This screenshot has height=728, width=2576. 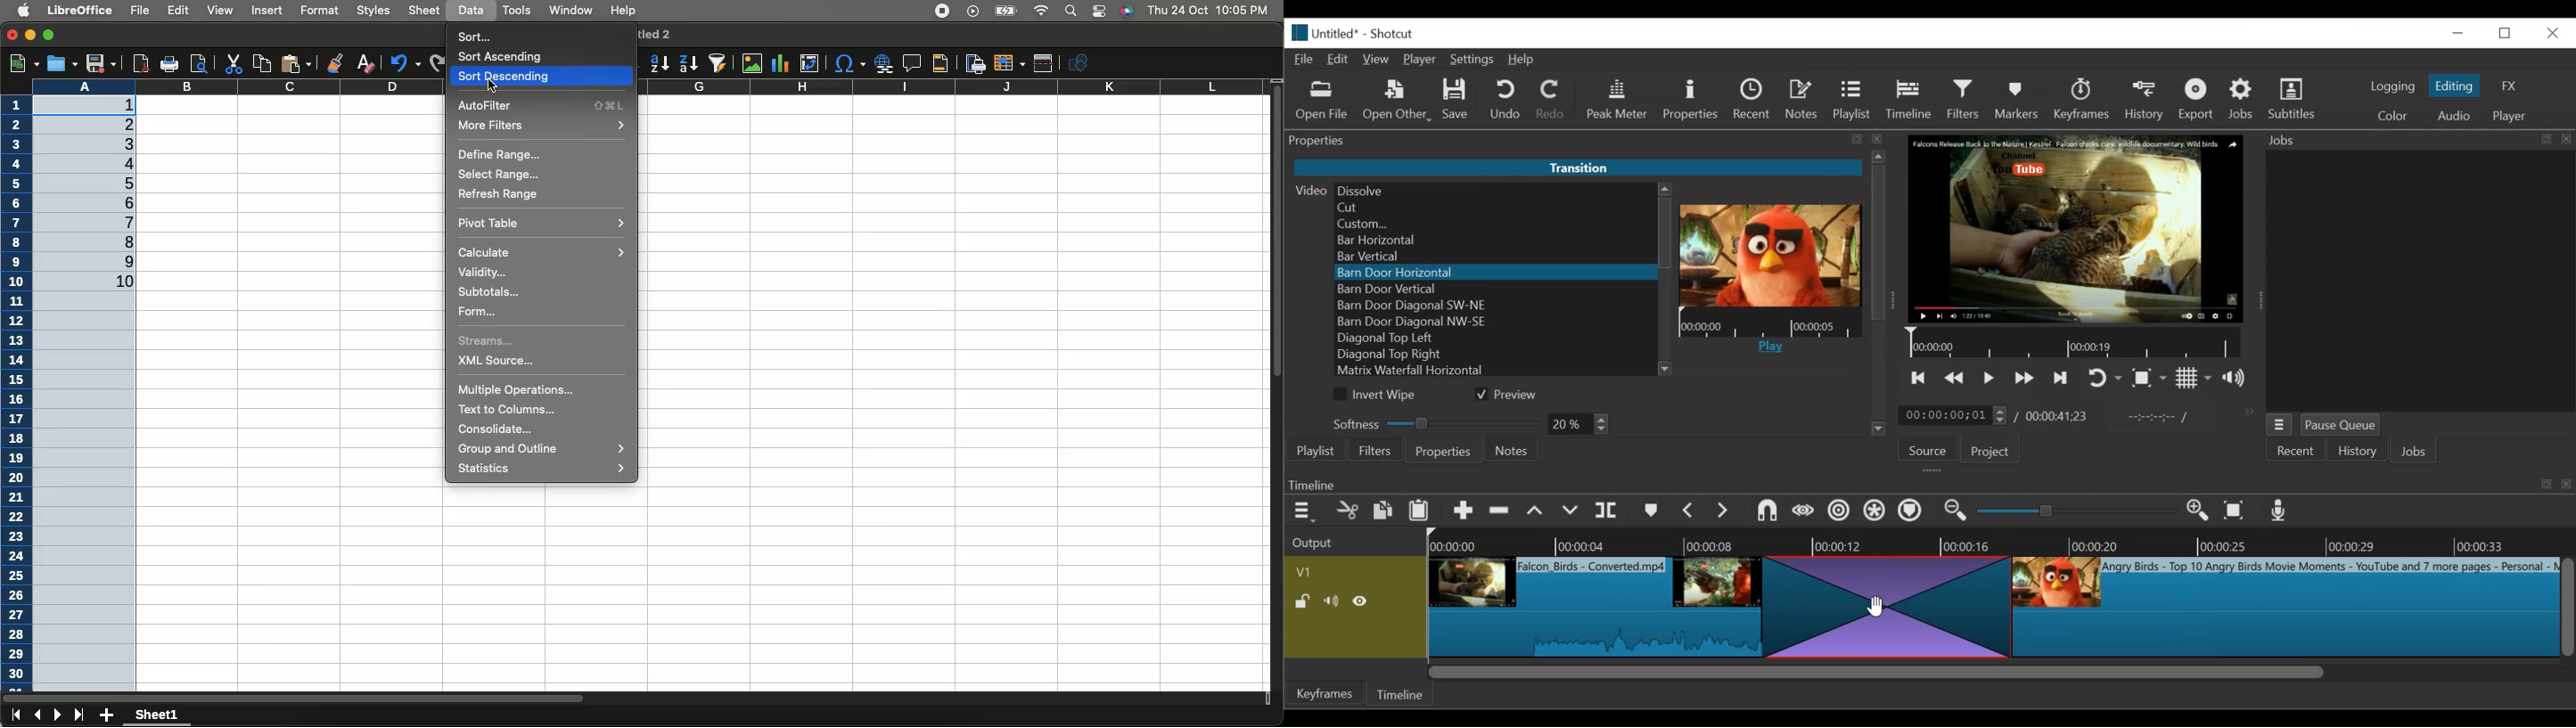 I want to click on File, so click(x=1304, y=60).